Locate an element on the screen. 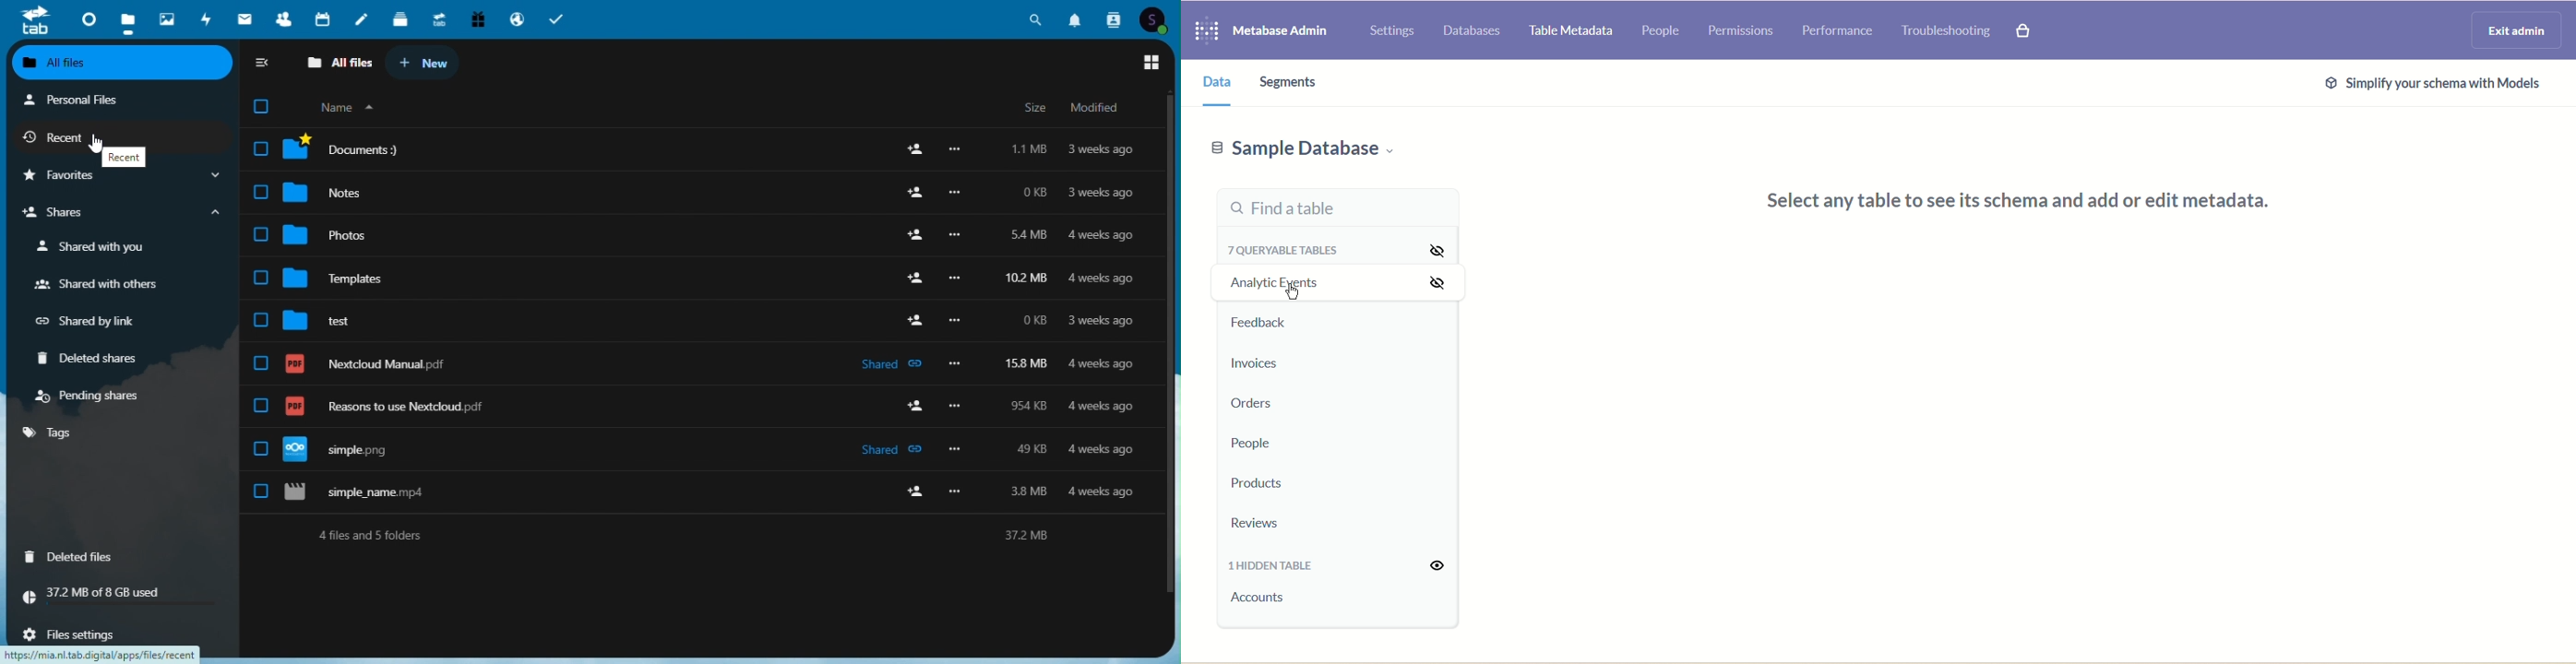 This screenshot has height=672, width=2576. Recent is located at coordinates (60, 137).